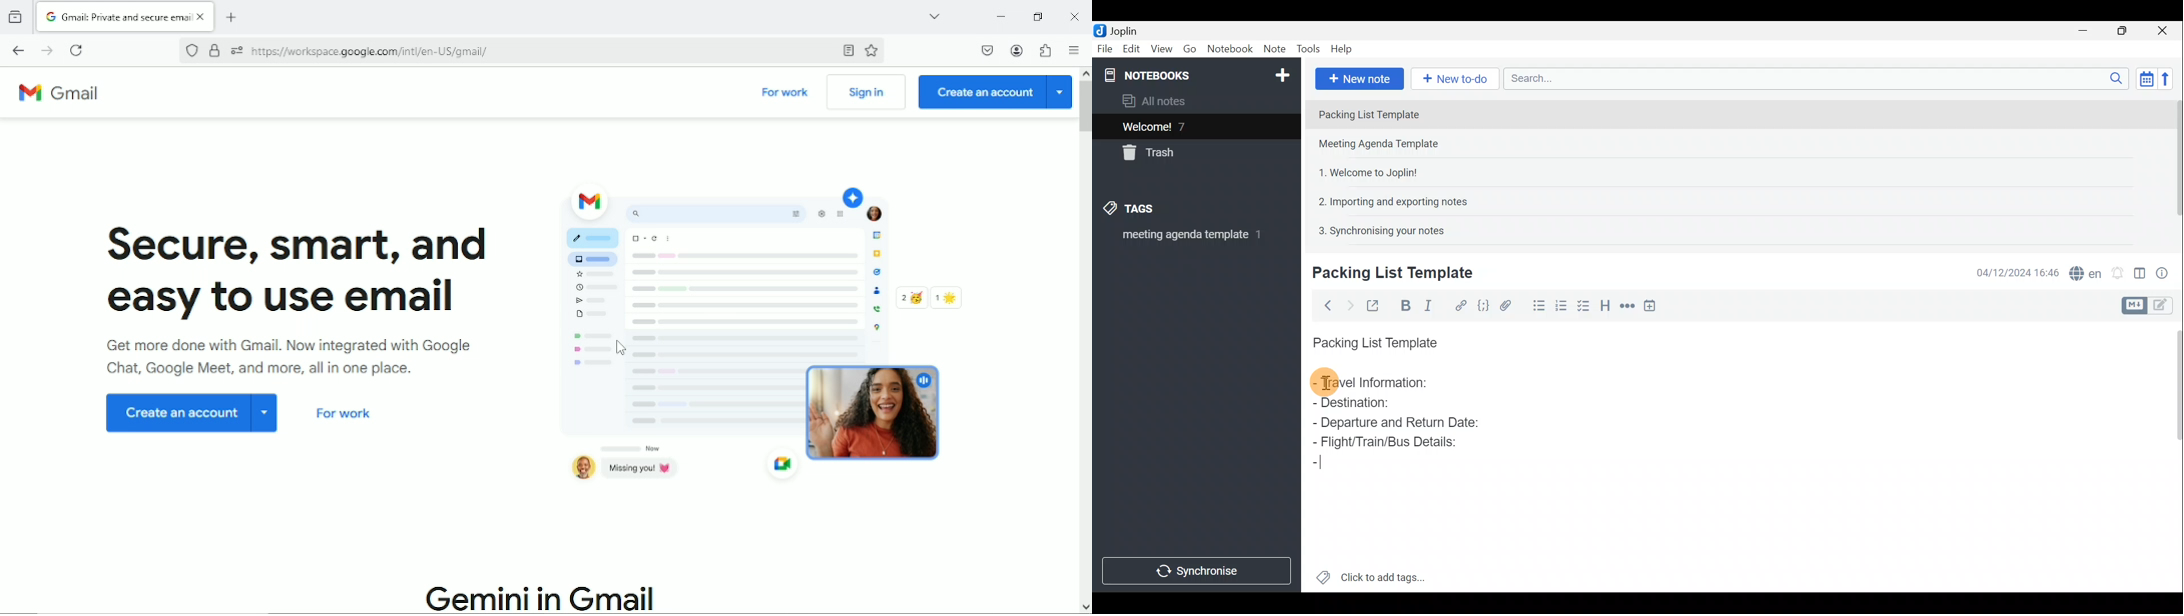  Describe the element at coordinates (1198, 572) in the screenshot. I see `Synchronise` at that location.